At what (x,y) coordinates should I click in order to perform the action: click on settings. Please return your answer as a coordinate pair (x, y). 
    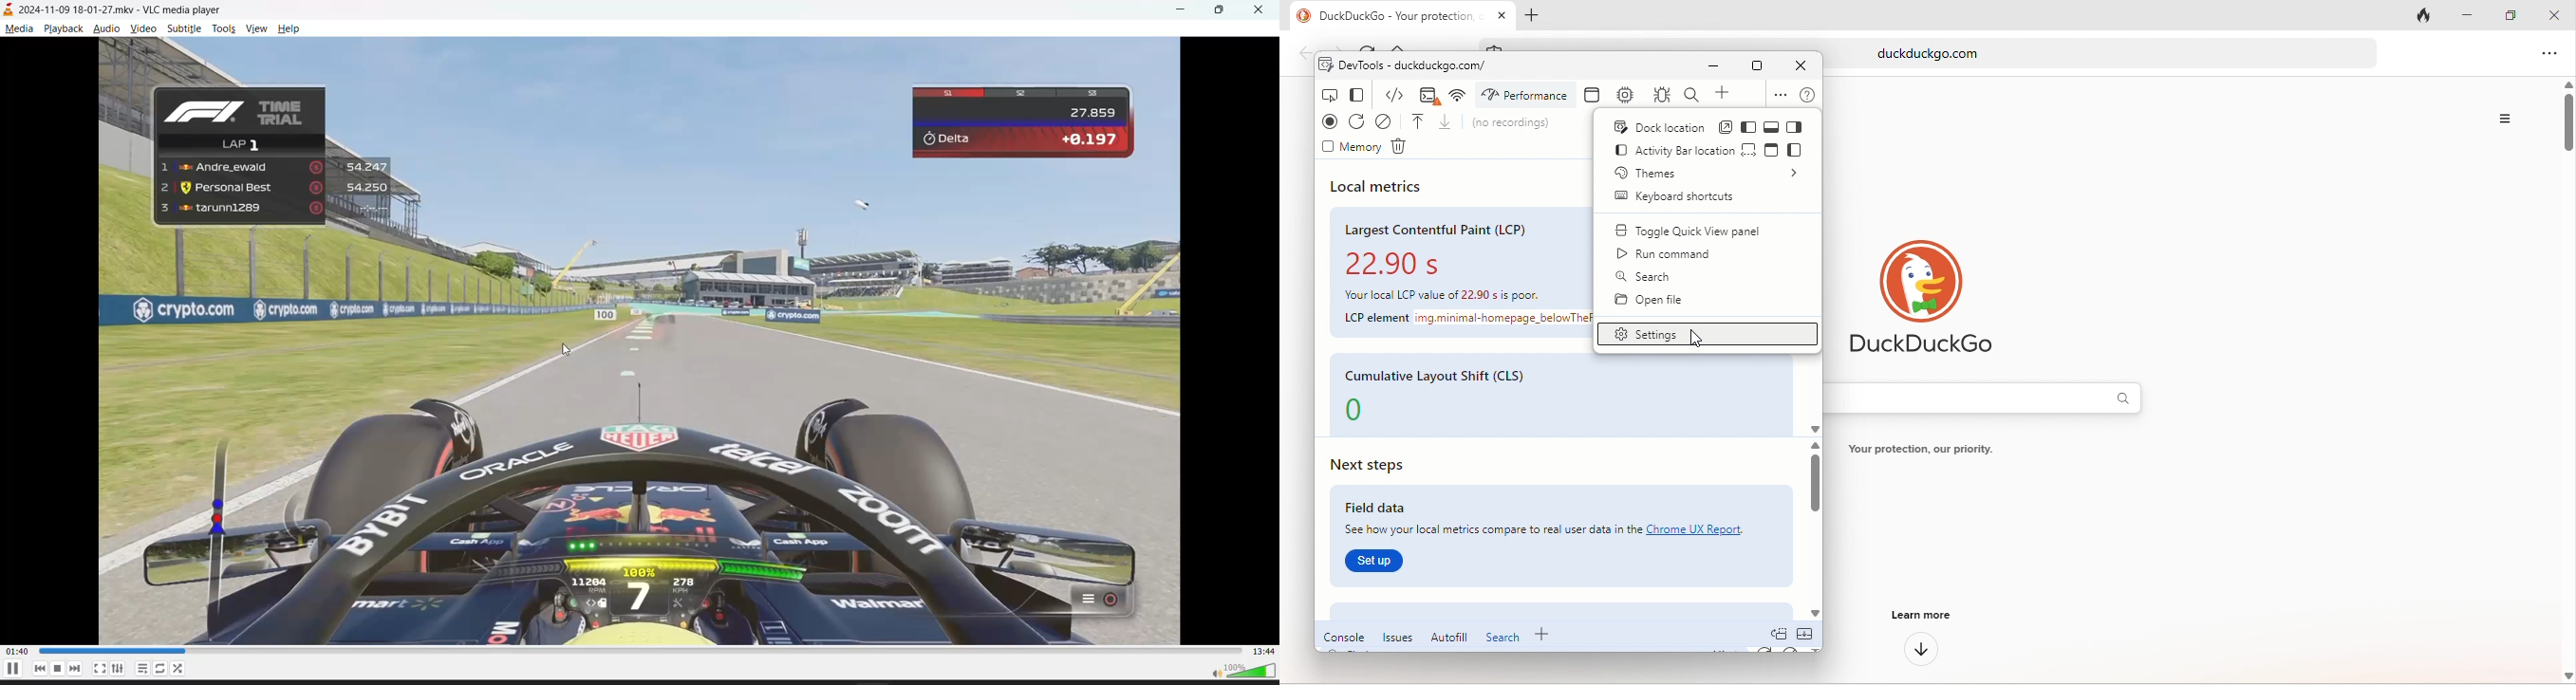
    Looking at the image, I should click on (119, 668).